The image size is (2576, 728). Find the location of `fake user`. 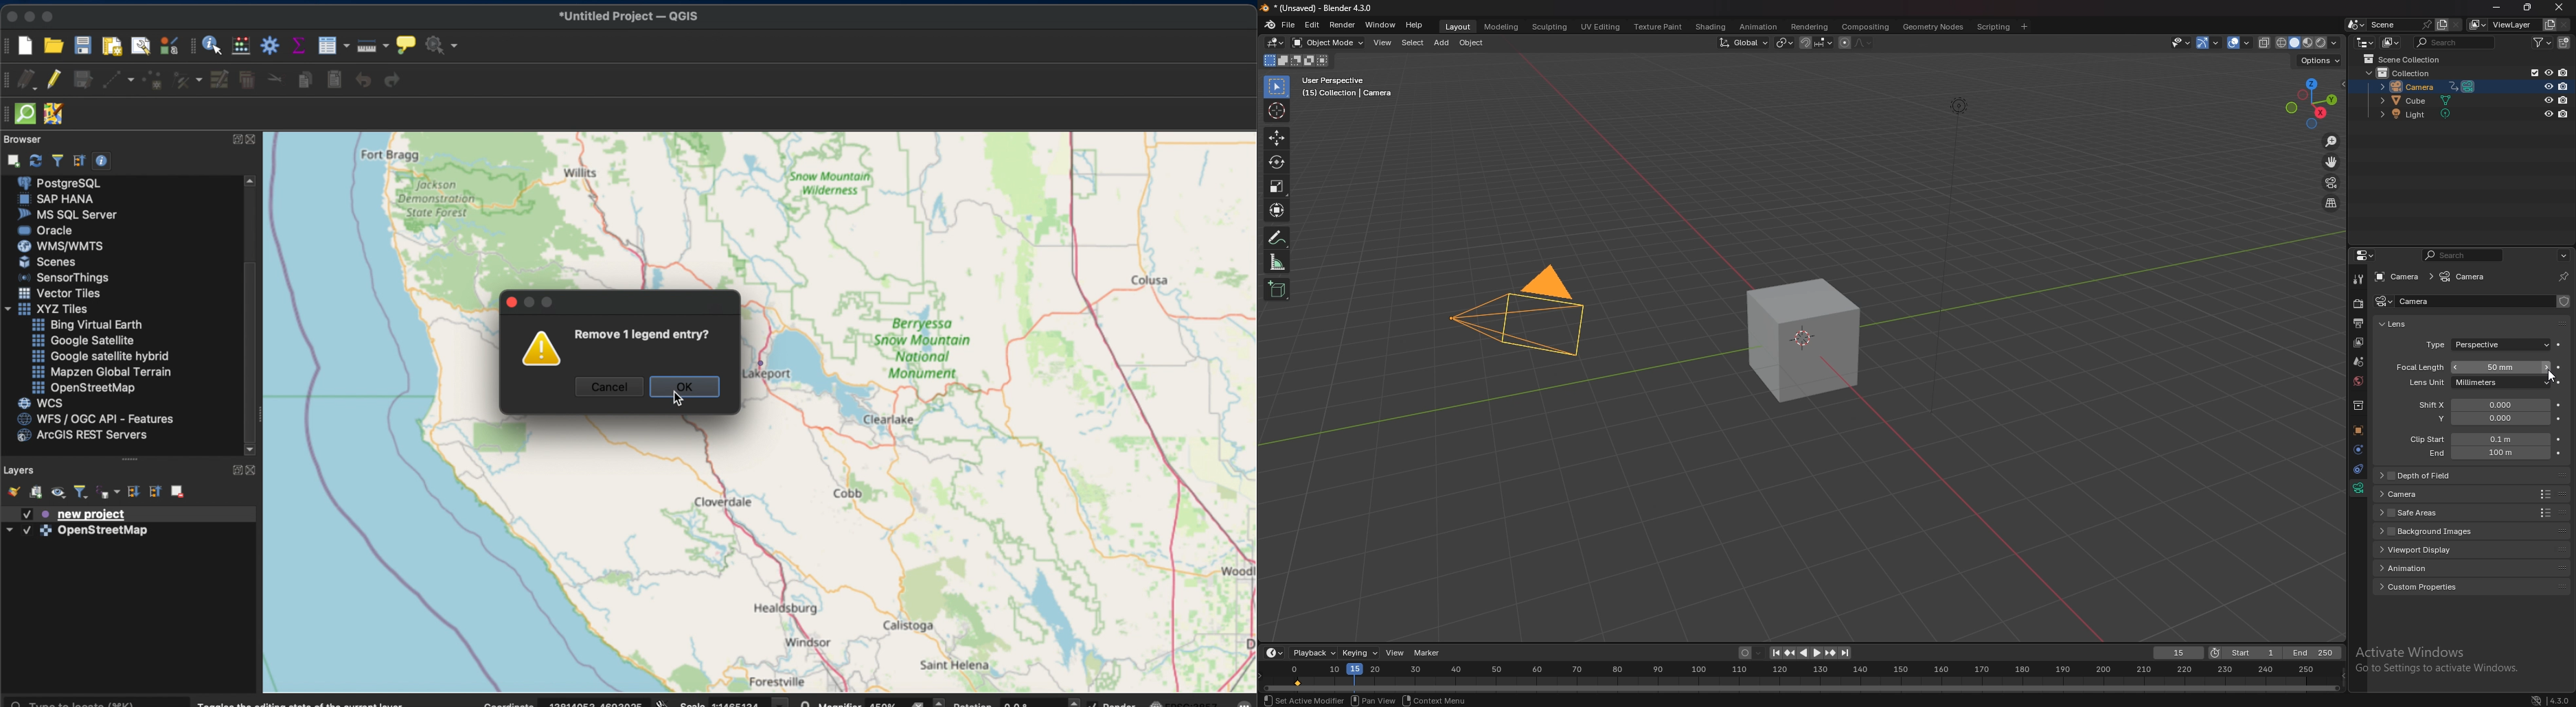

fake user is located at coordinates (2564, 301).